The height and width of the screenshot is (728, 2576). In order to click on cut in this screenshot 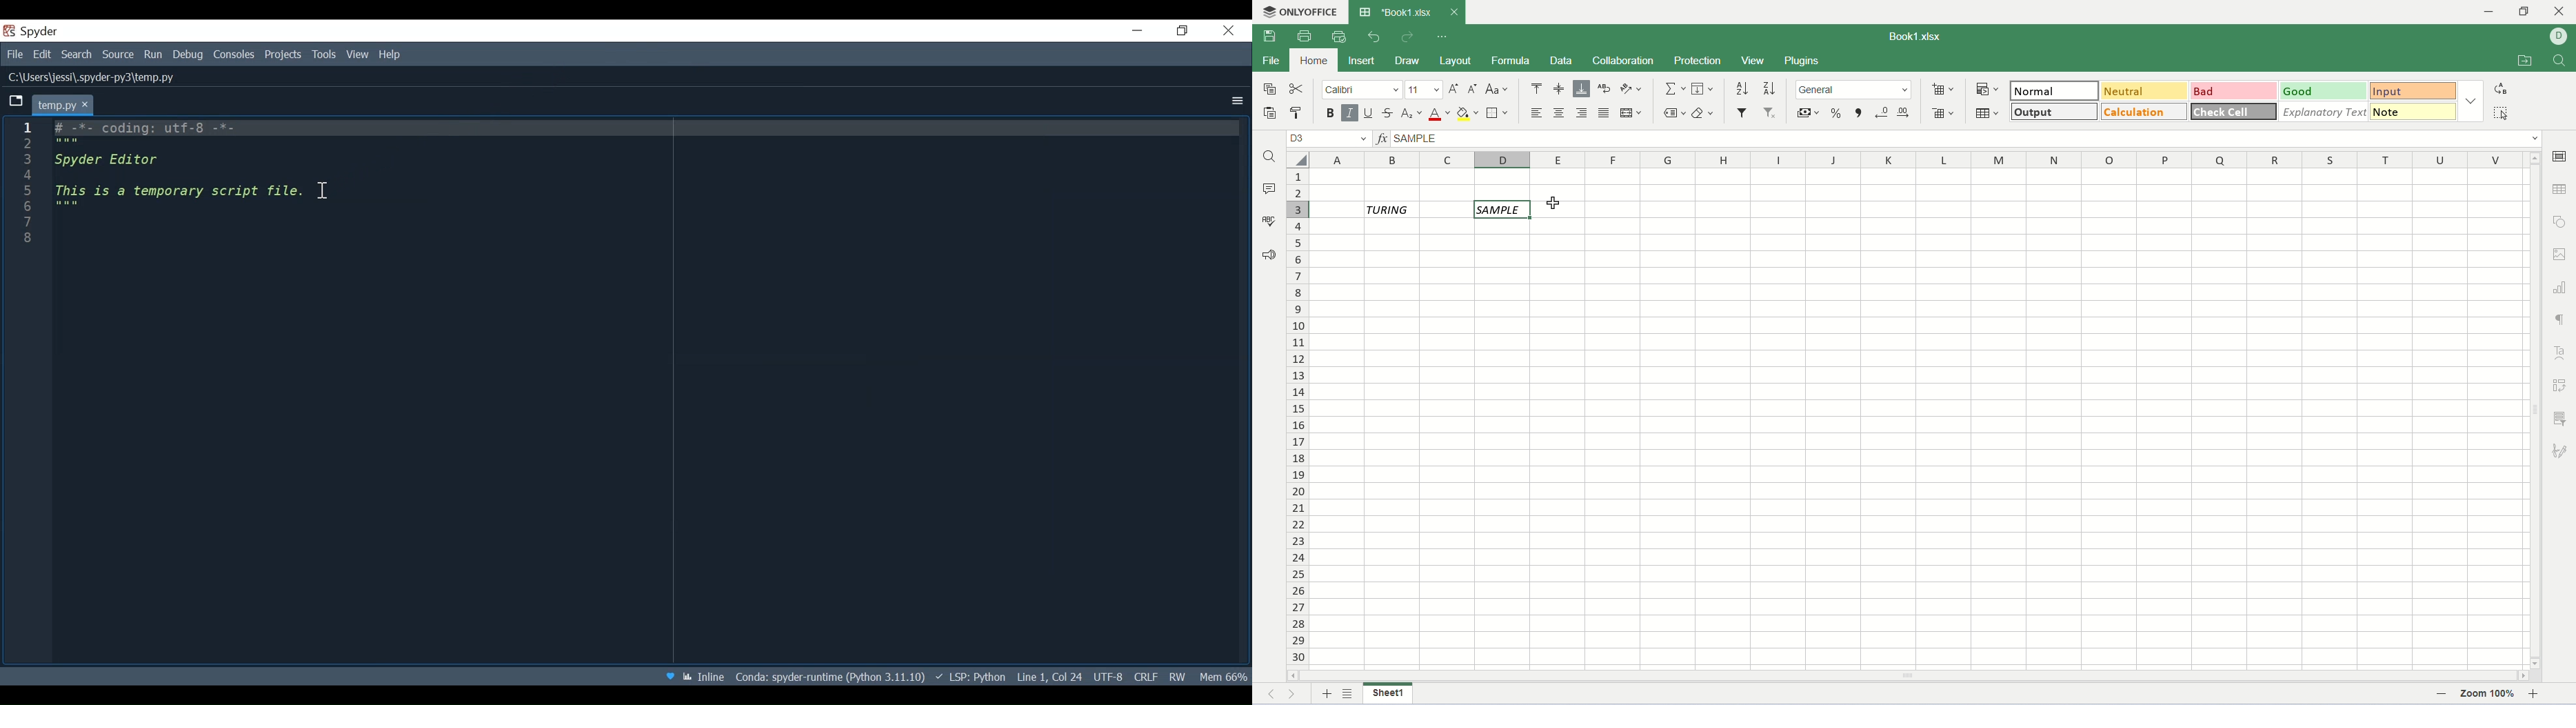, I will do `click(1298, 88)`.